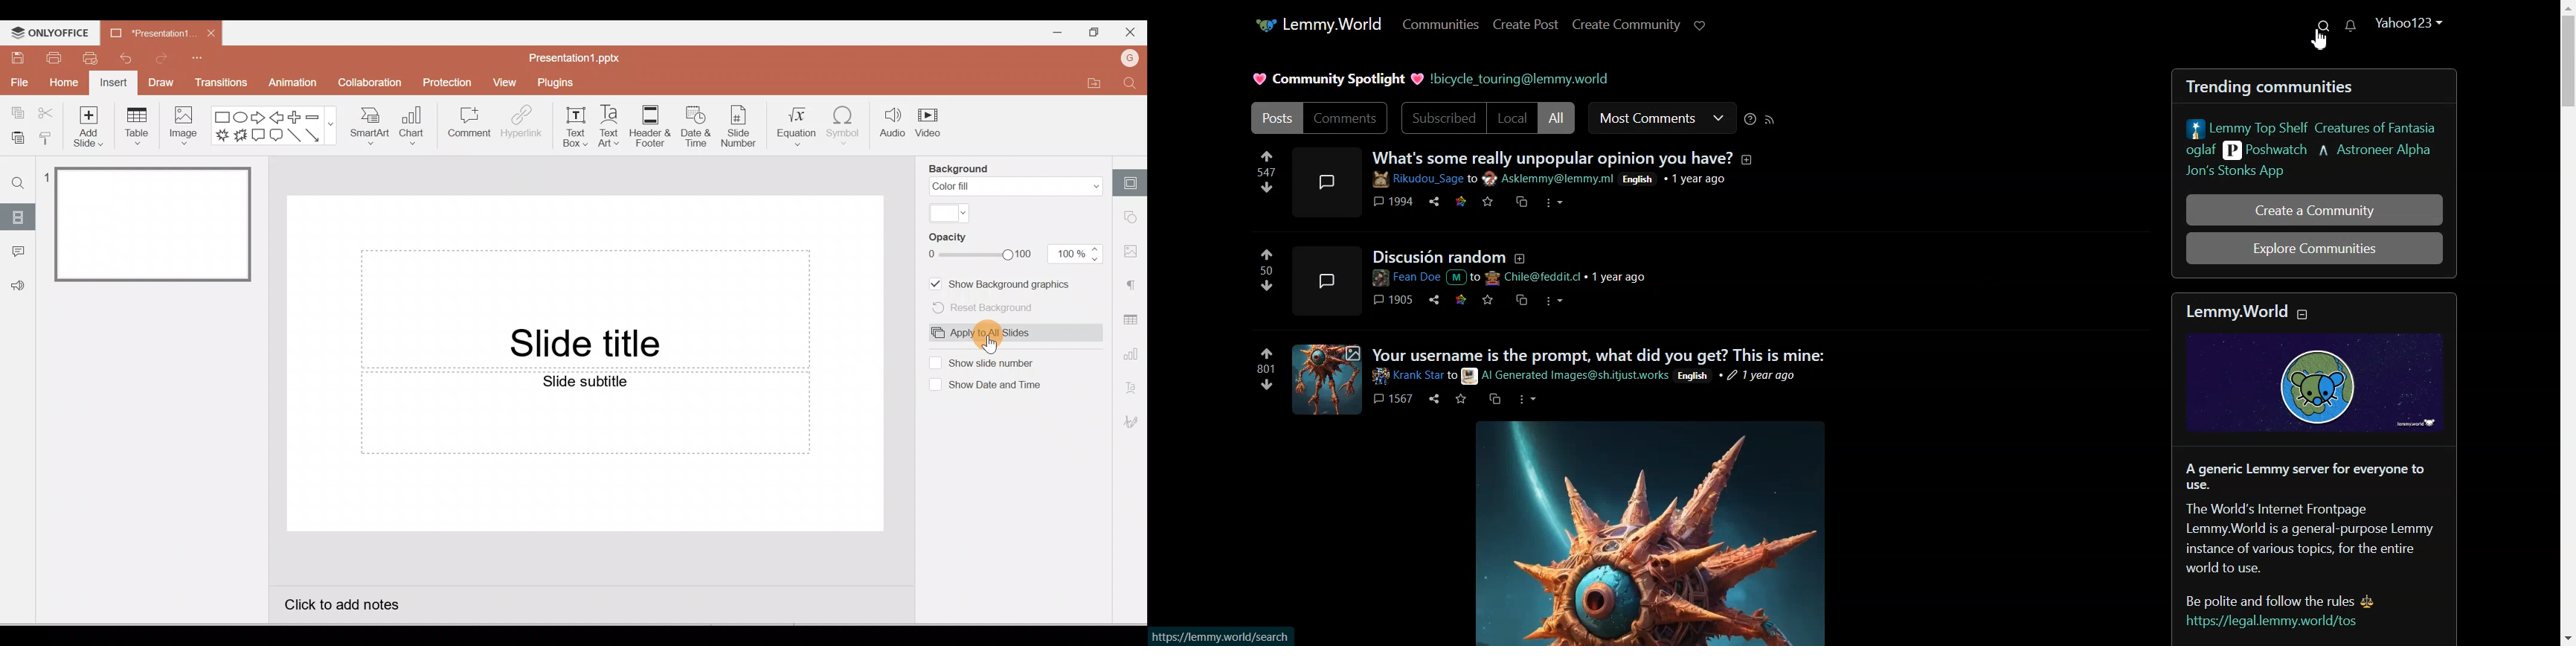 The image size is (2576, 672). Describe the element at coordinates (1133, 284) in the screenshot. I see `Paragraph settings` at that location.